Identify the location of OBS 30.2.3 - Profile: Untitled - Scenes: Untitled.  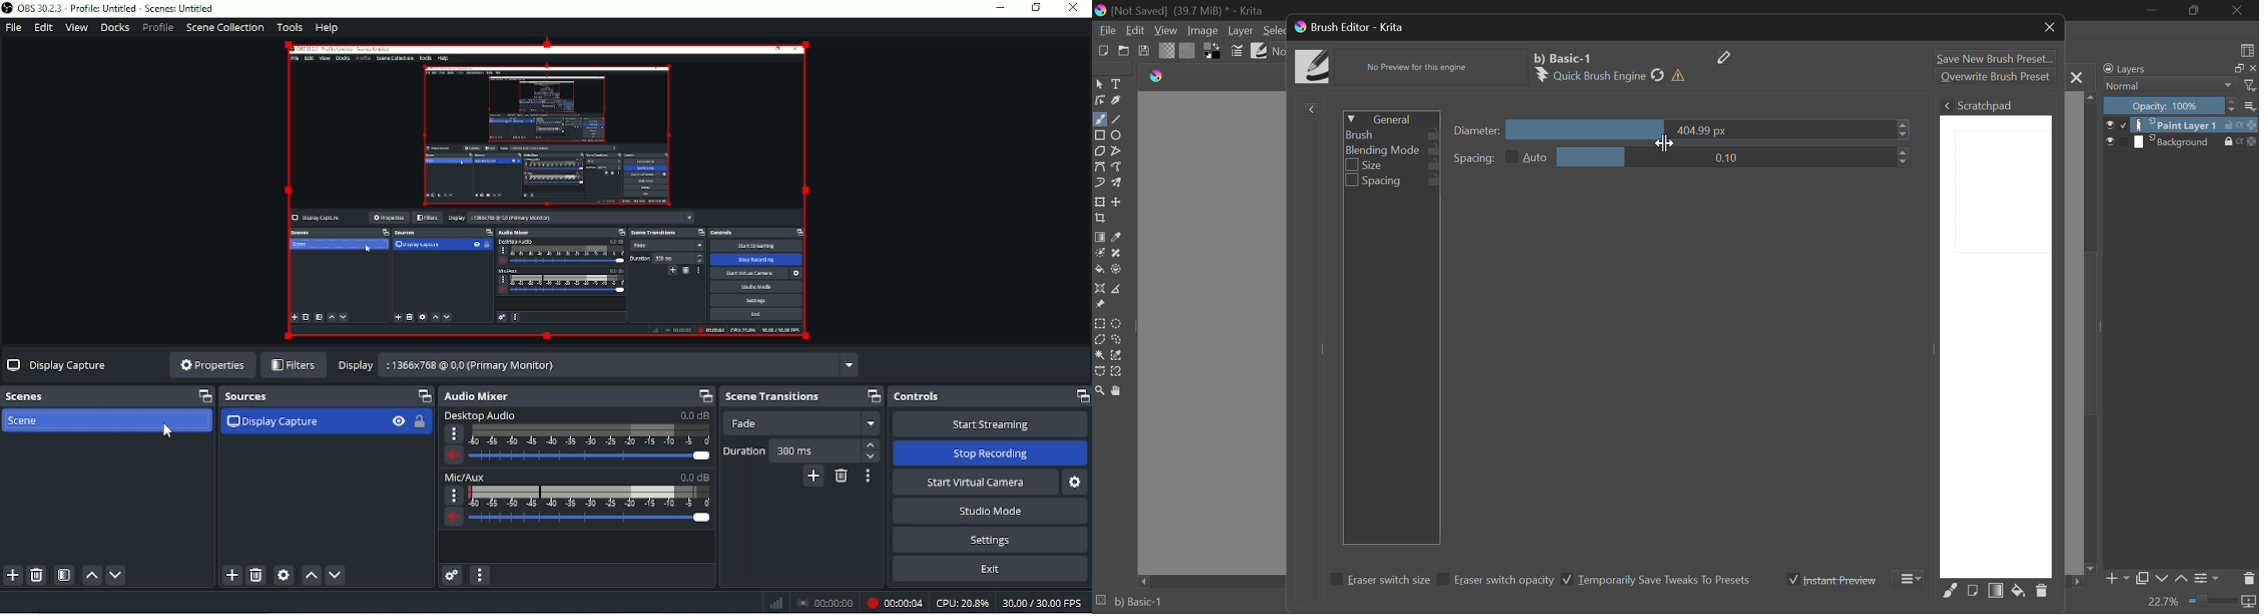
(109, 8).